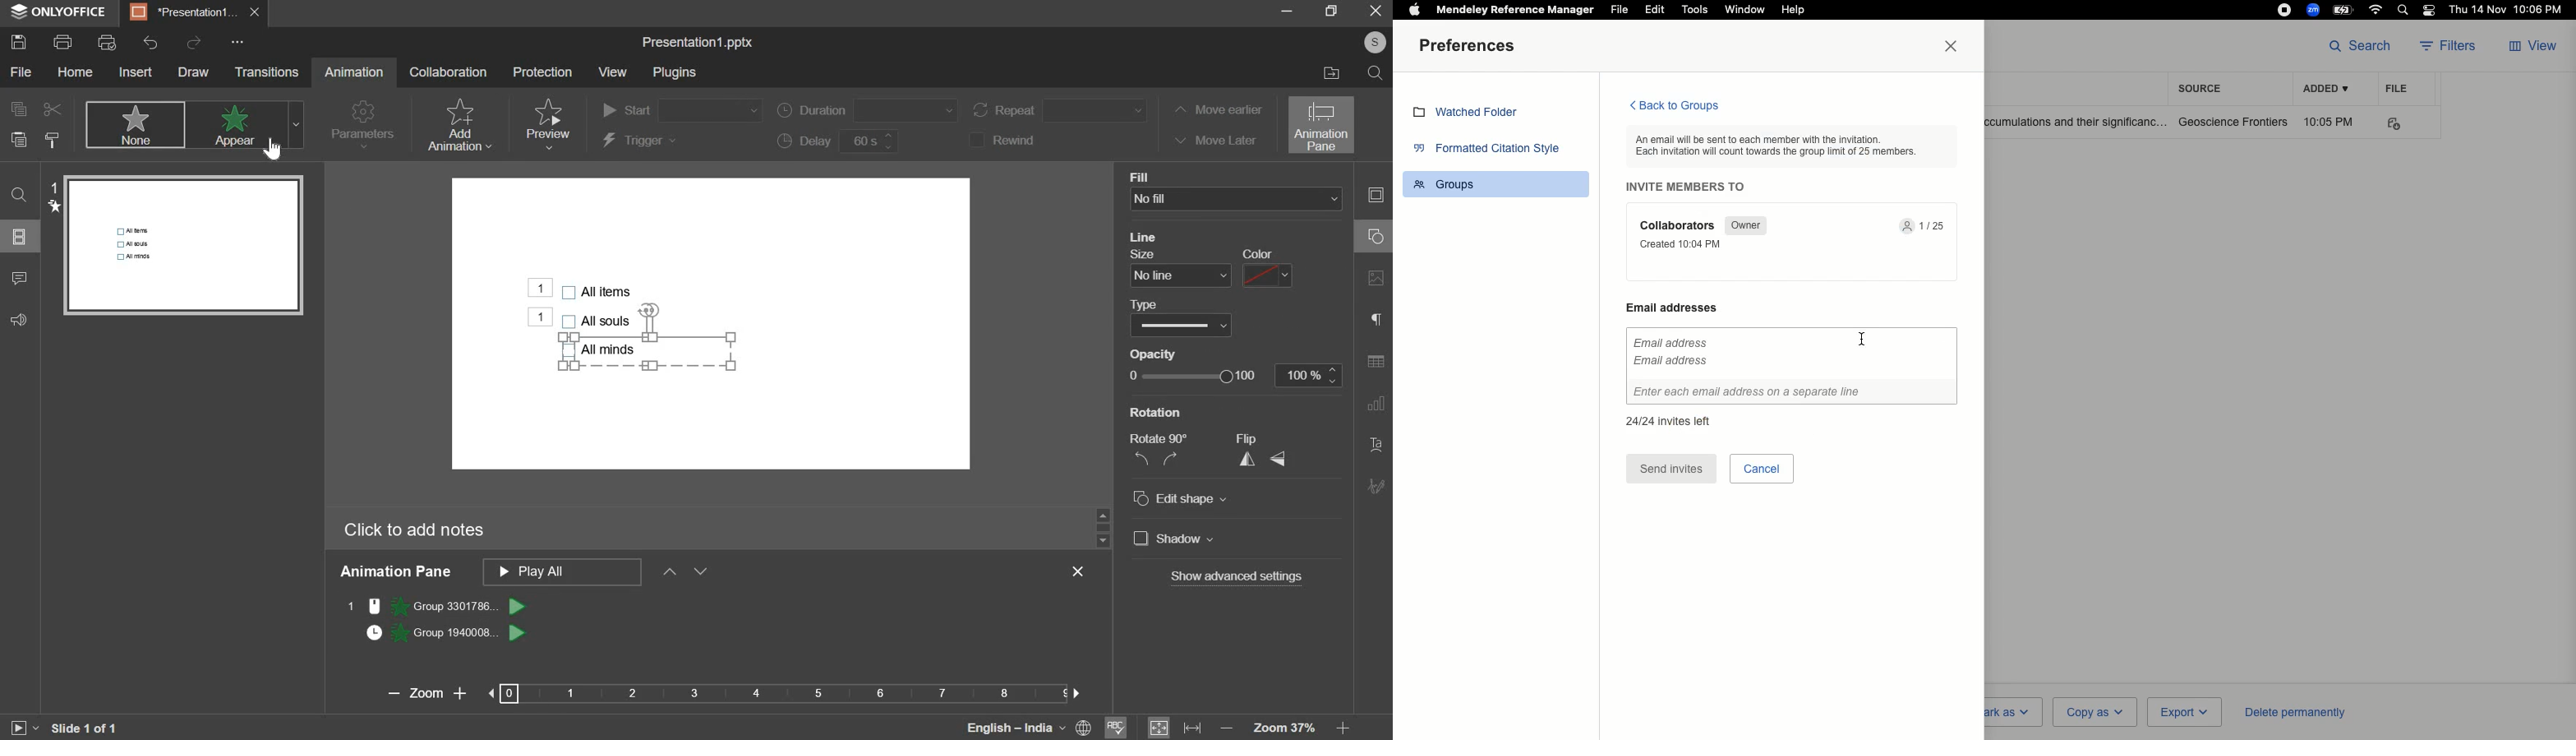 The image size is (2576, 756). Describe the element at coordinates (54, 139) in the screenshot. I see `copy style` at that location.